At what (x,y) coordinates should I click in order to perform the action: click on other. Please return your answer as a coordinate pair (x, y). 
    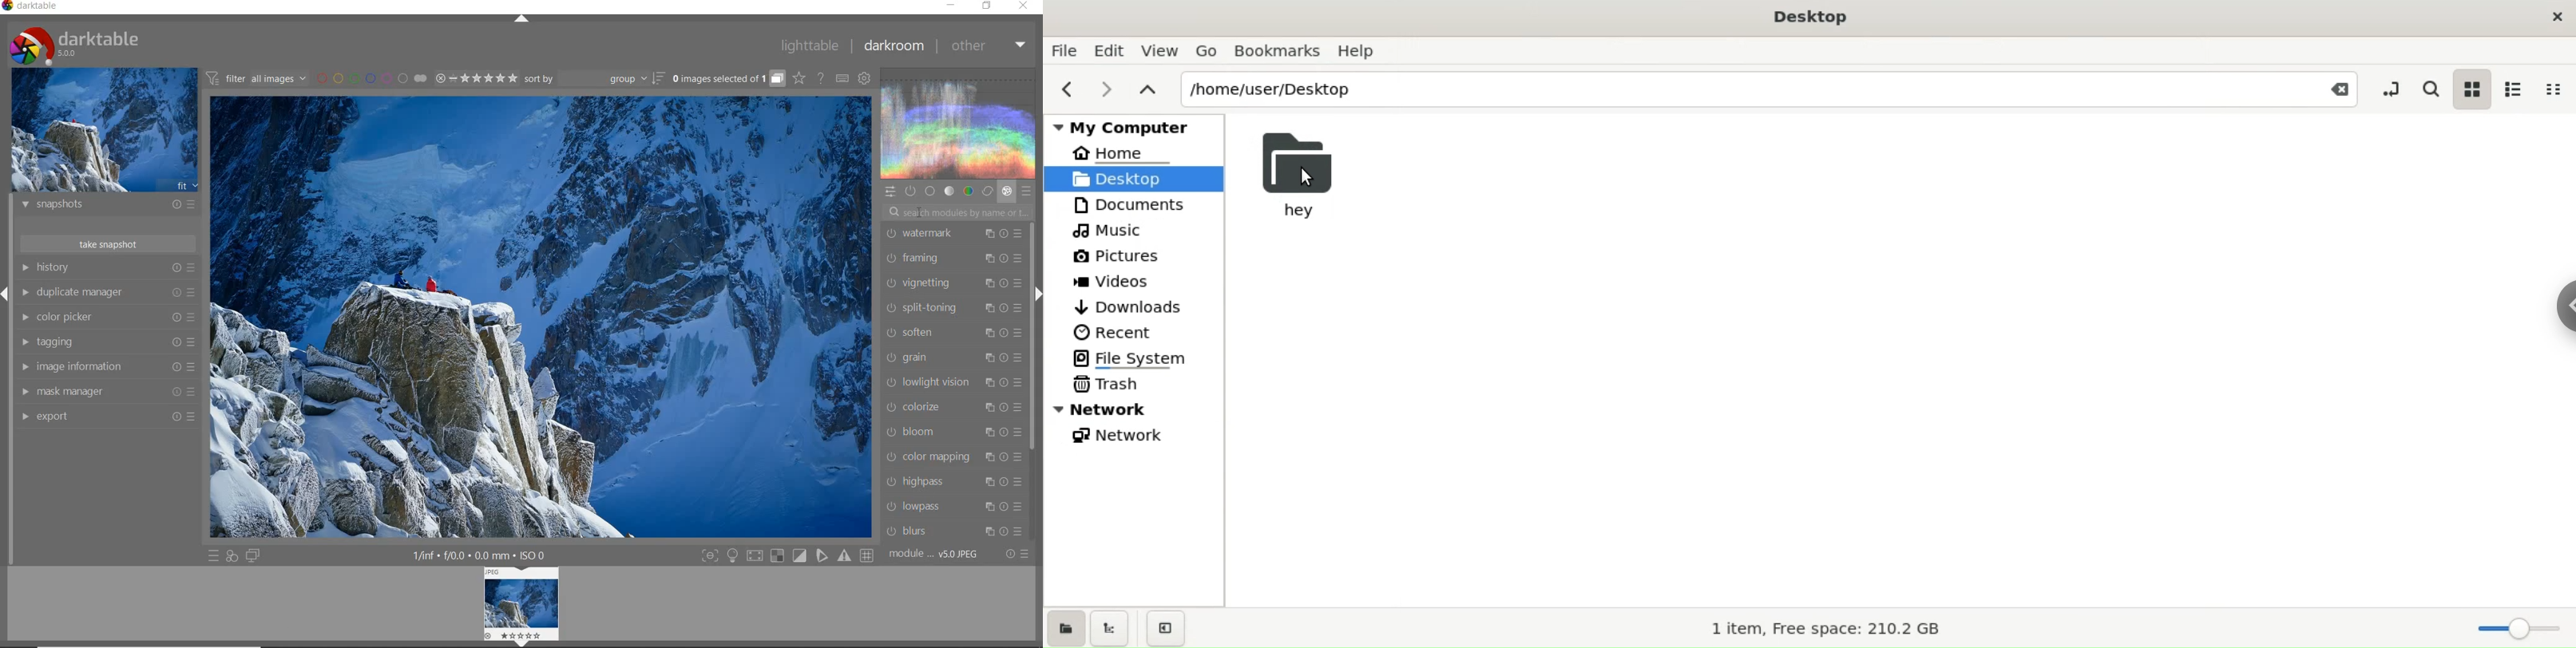
    Looking at the image, I should click on (987, 46).